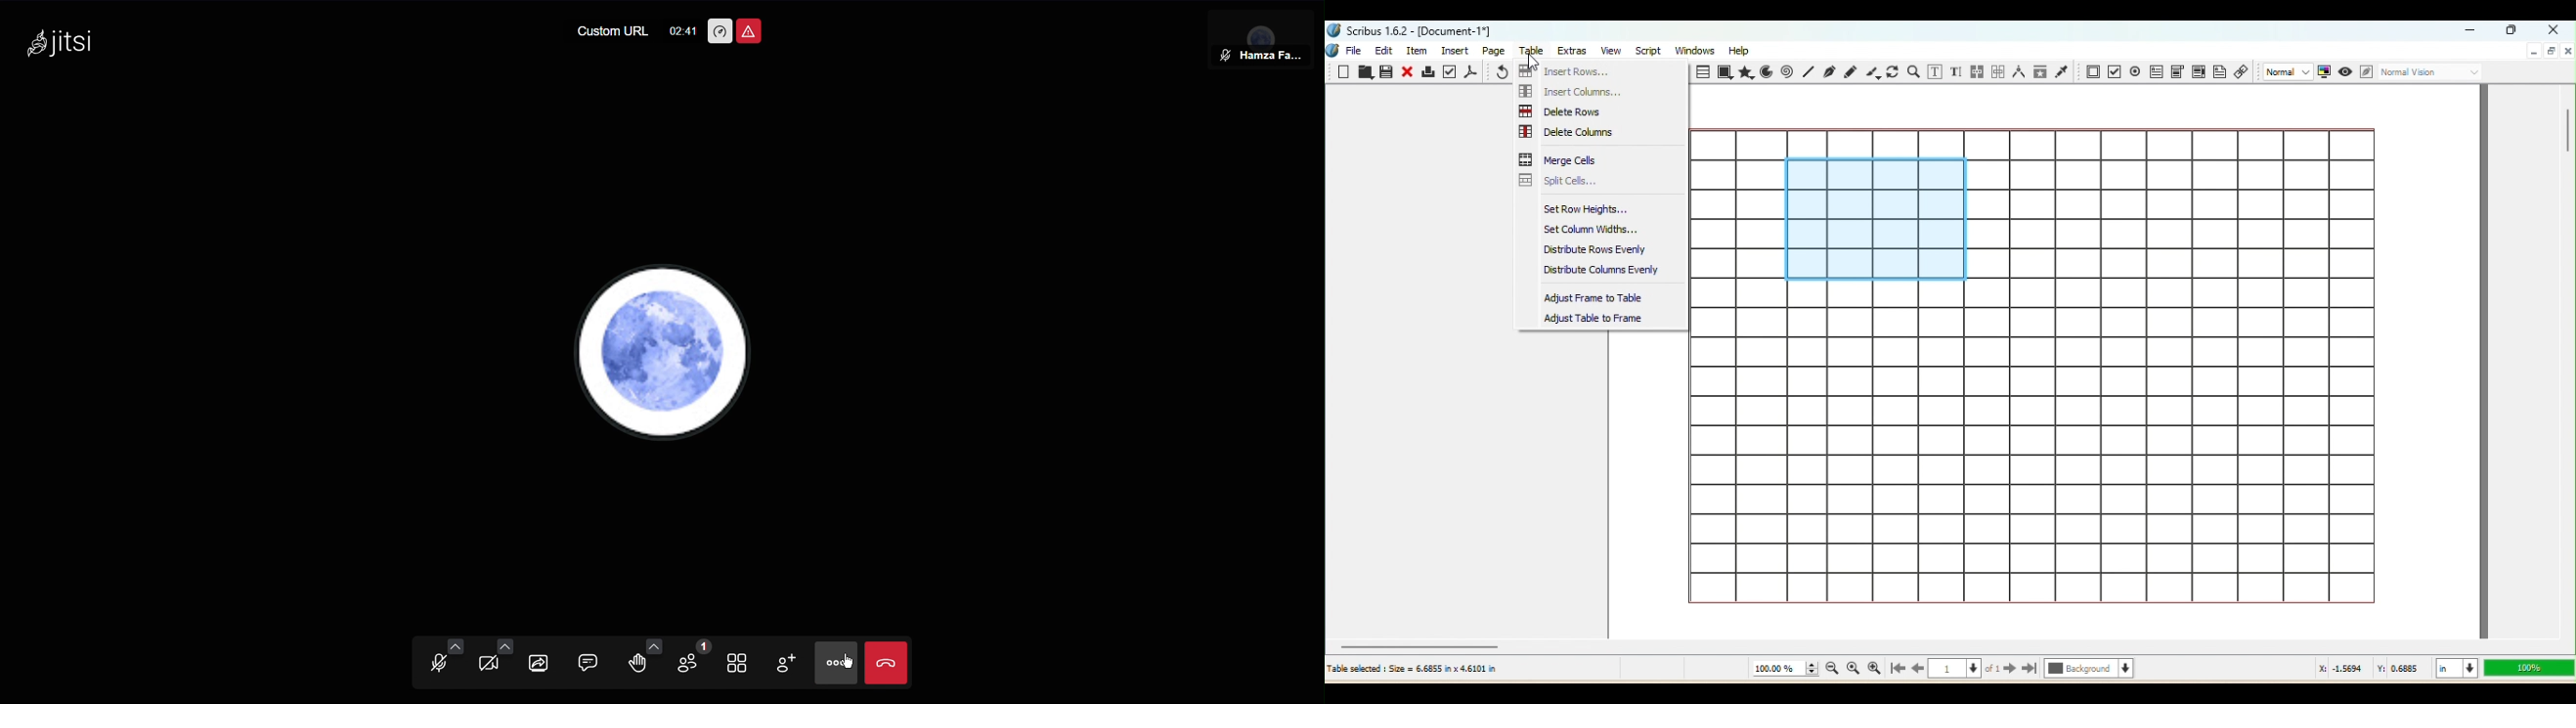 The height and width of the screenshot is (728, 2576). I want to click on Split cells, so click(1564, 180).